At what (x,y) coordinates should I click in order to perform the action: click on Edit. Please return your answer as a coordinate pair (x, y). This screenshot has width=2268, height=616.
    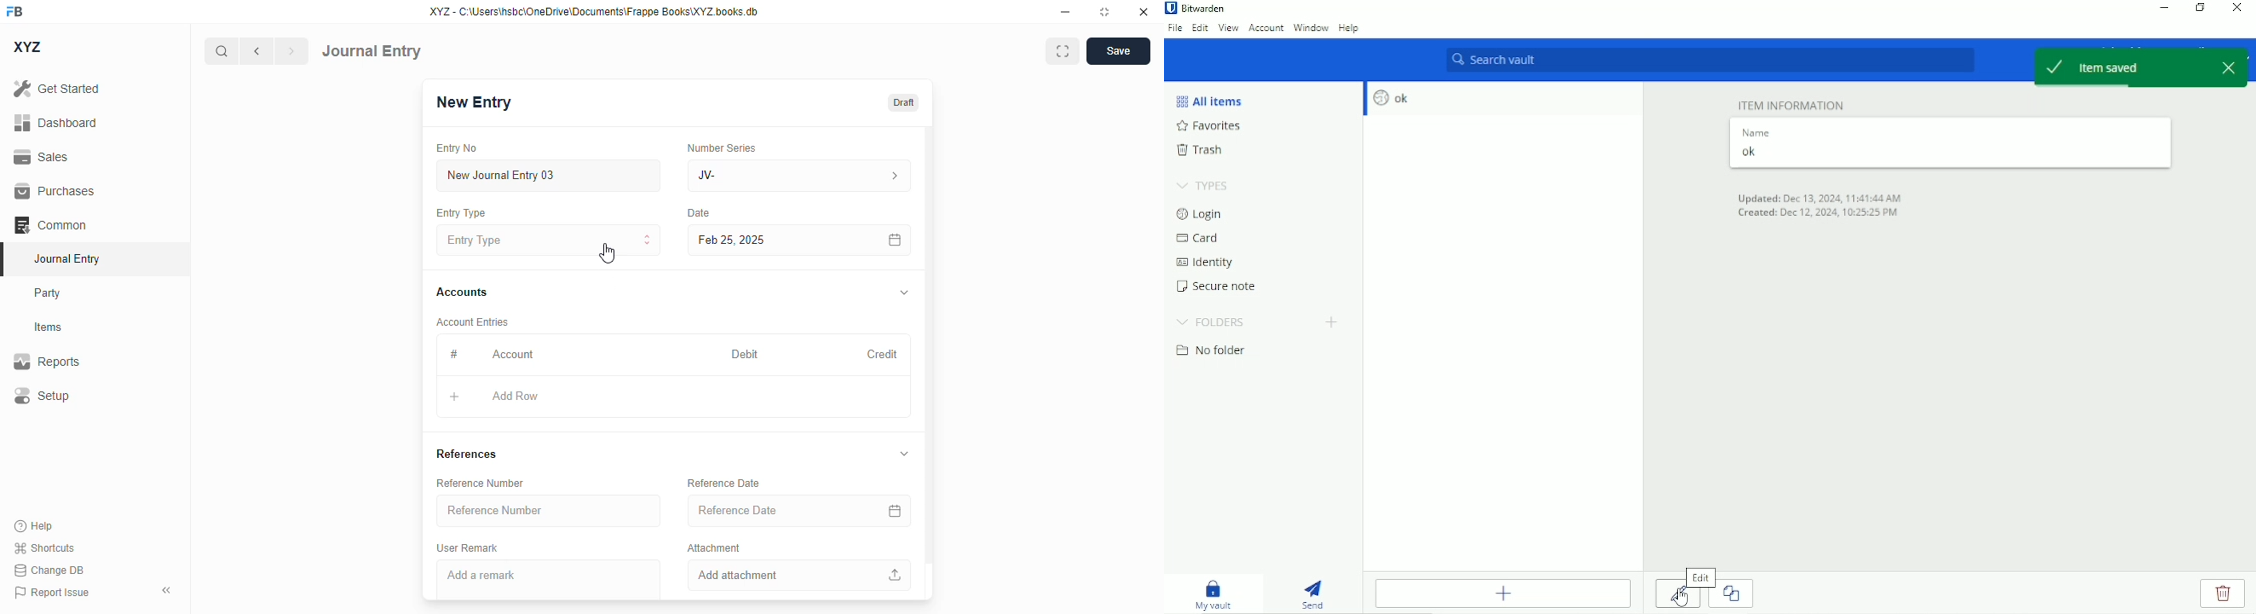
    Looking at the image, I should click on (1701, 576).